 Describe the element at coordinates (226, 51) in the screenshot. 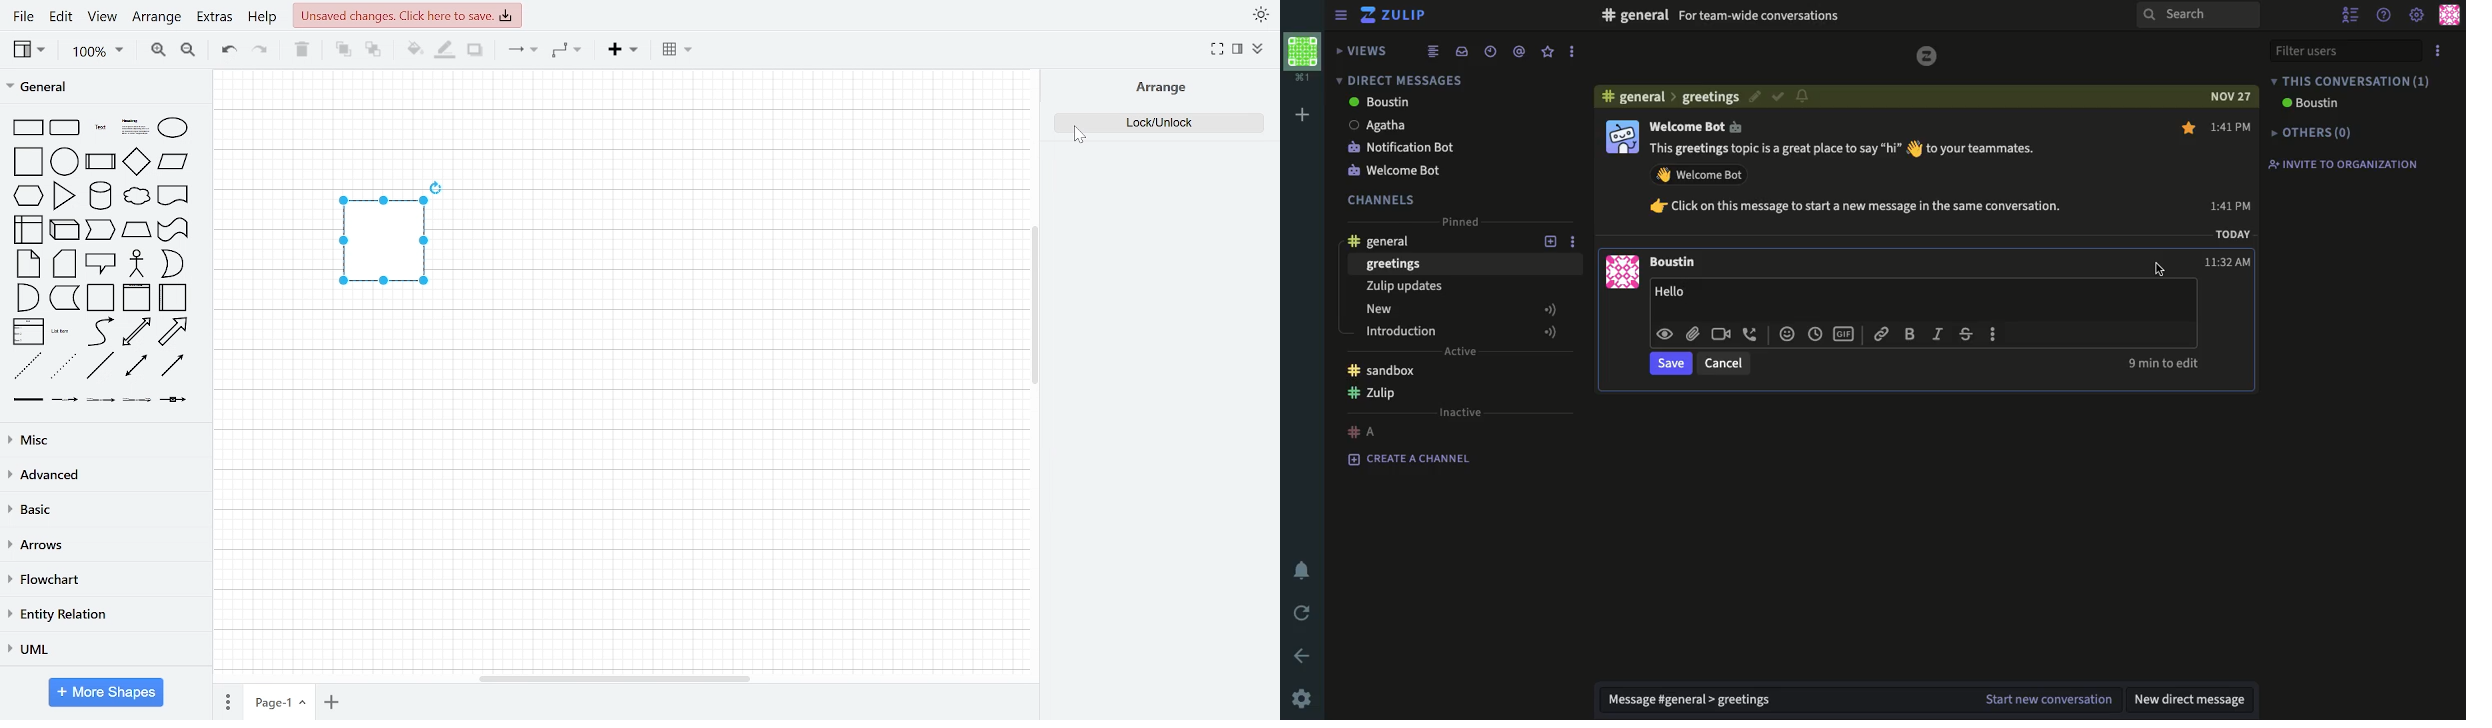

I see `undo` at that location.